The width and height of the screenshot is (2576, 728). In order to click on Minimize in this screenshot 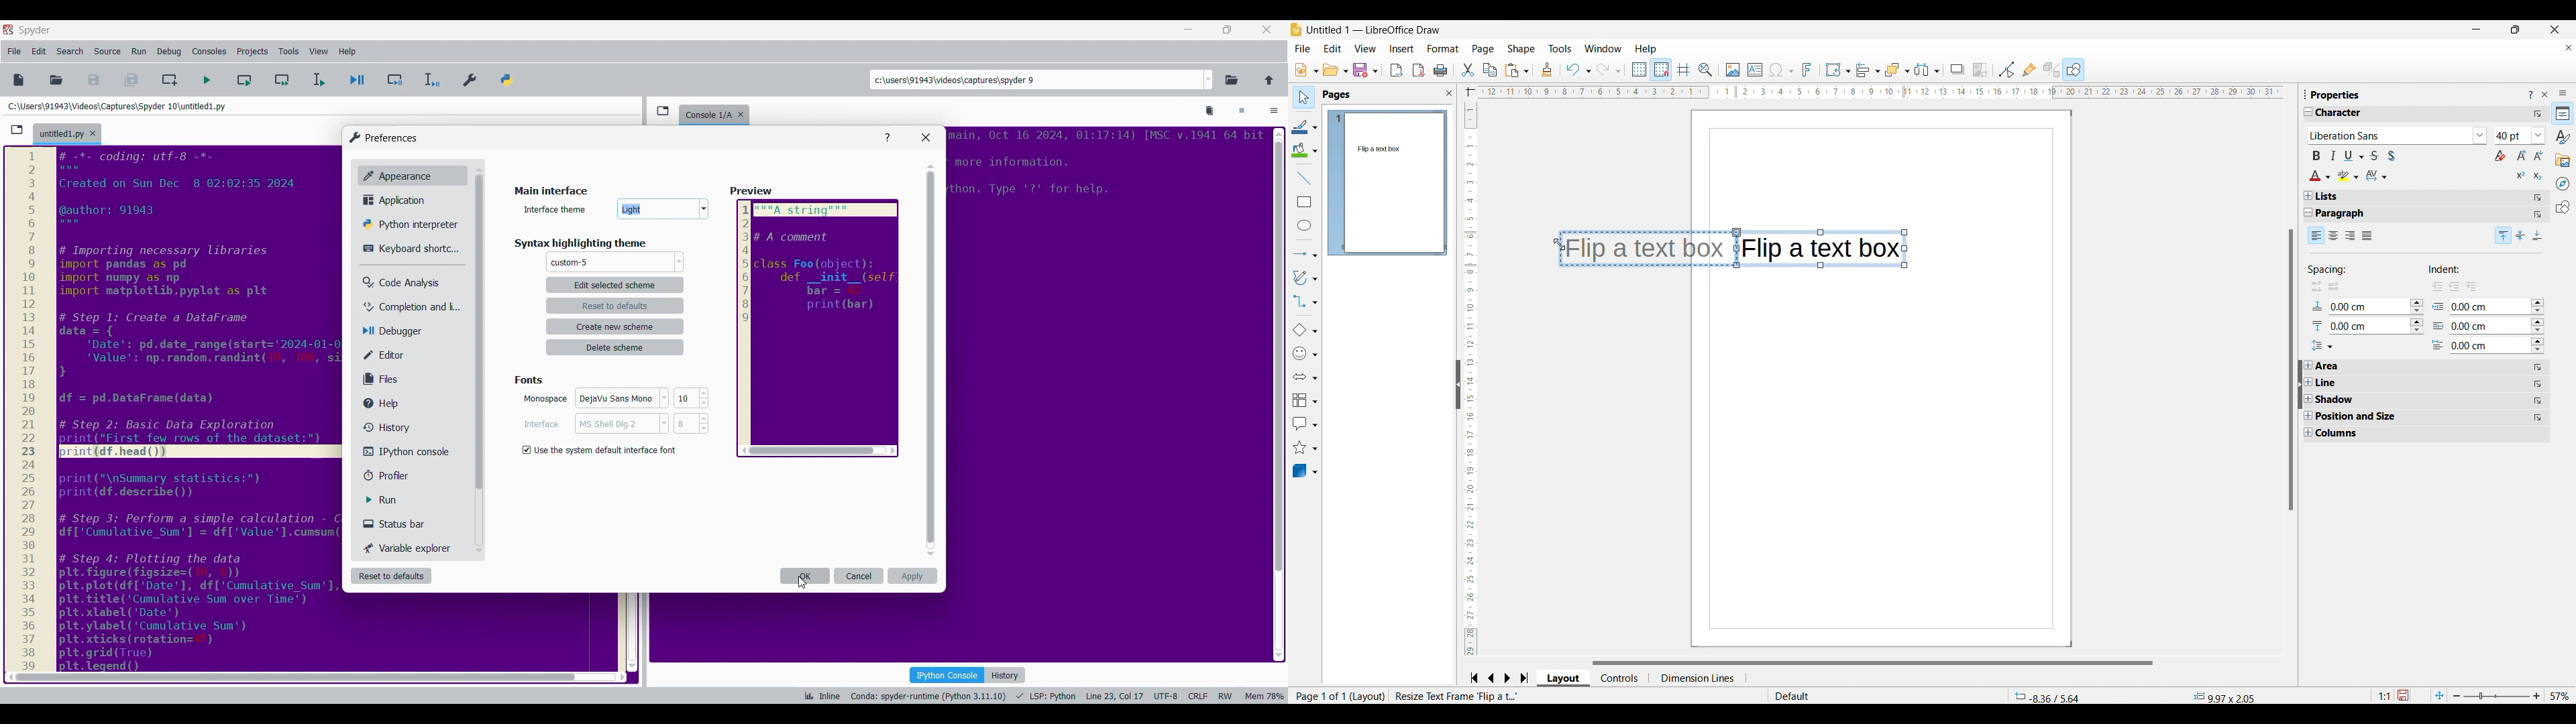, I will do `click(1189, 29)`.